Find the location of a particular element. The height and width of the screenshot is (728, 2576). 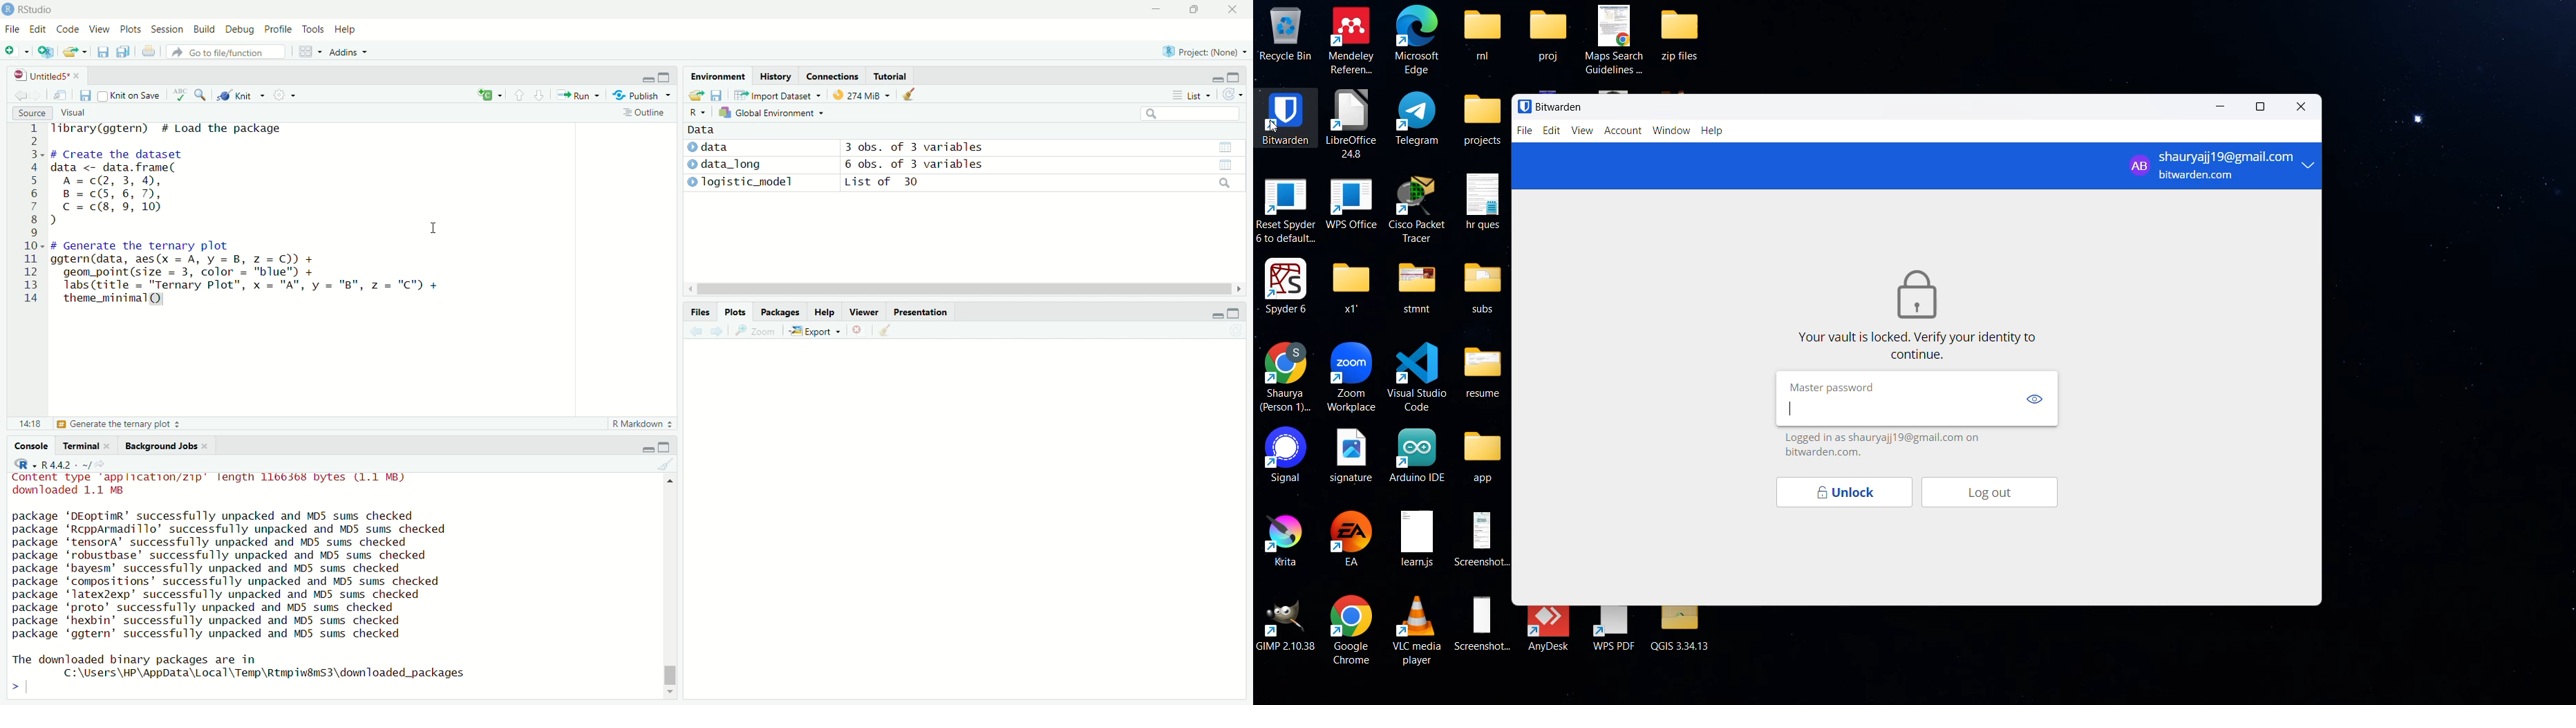

) | UntitledS* is located at coordinates (40, 74).